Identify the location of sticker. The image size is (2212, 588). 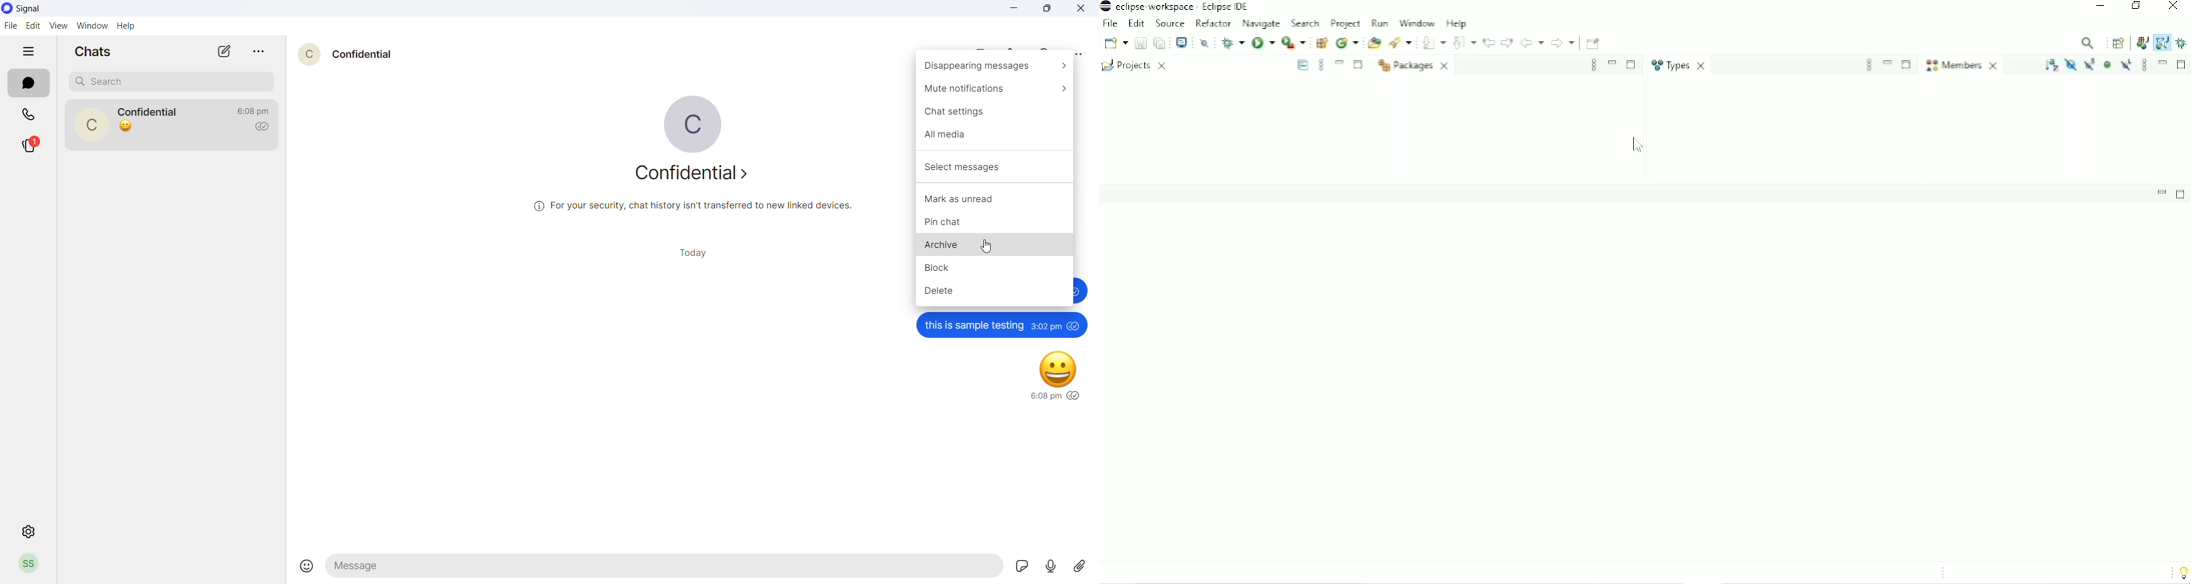
(1020, 567).